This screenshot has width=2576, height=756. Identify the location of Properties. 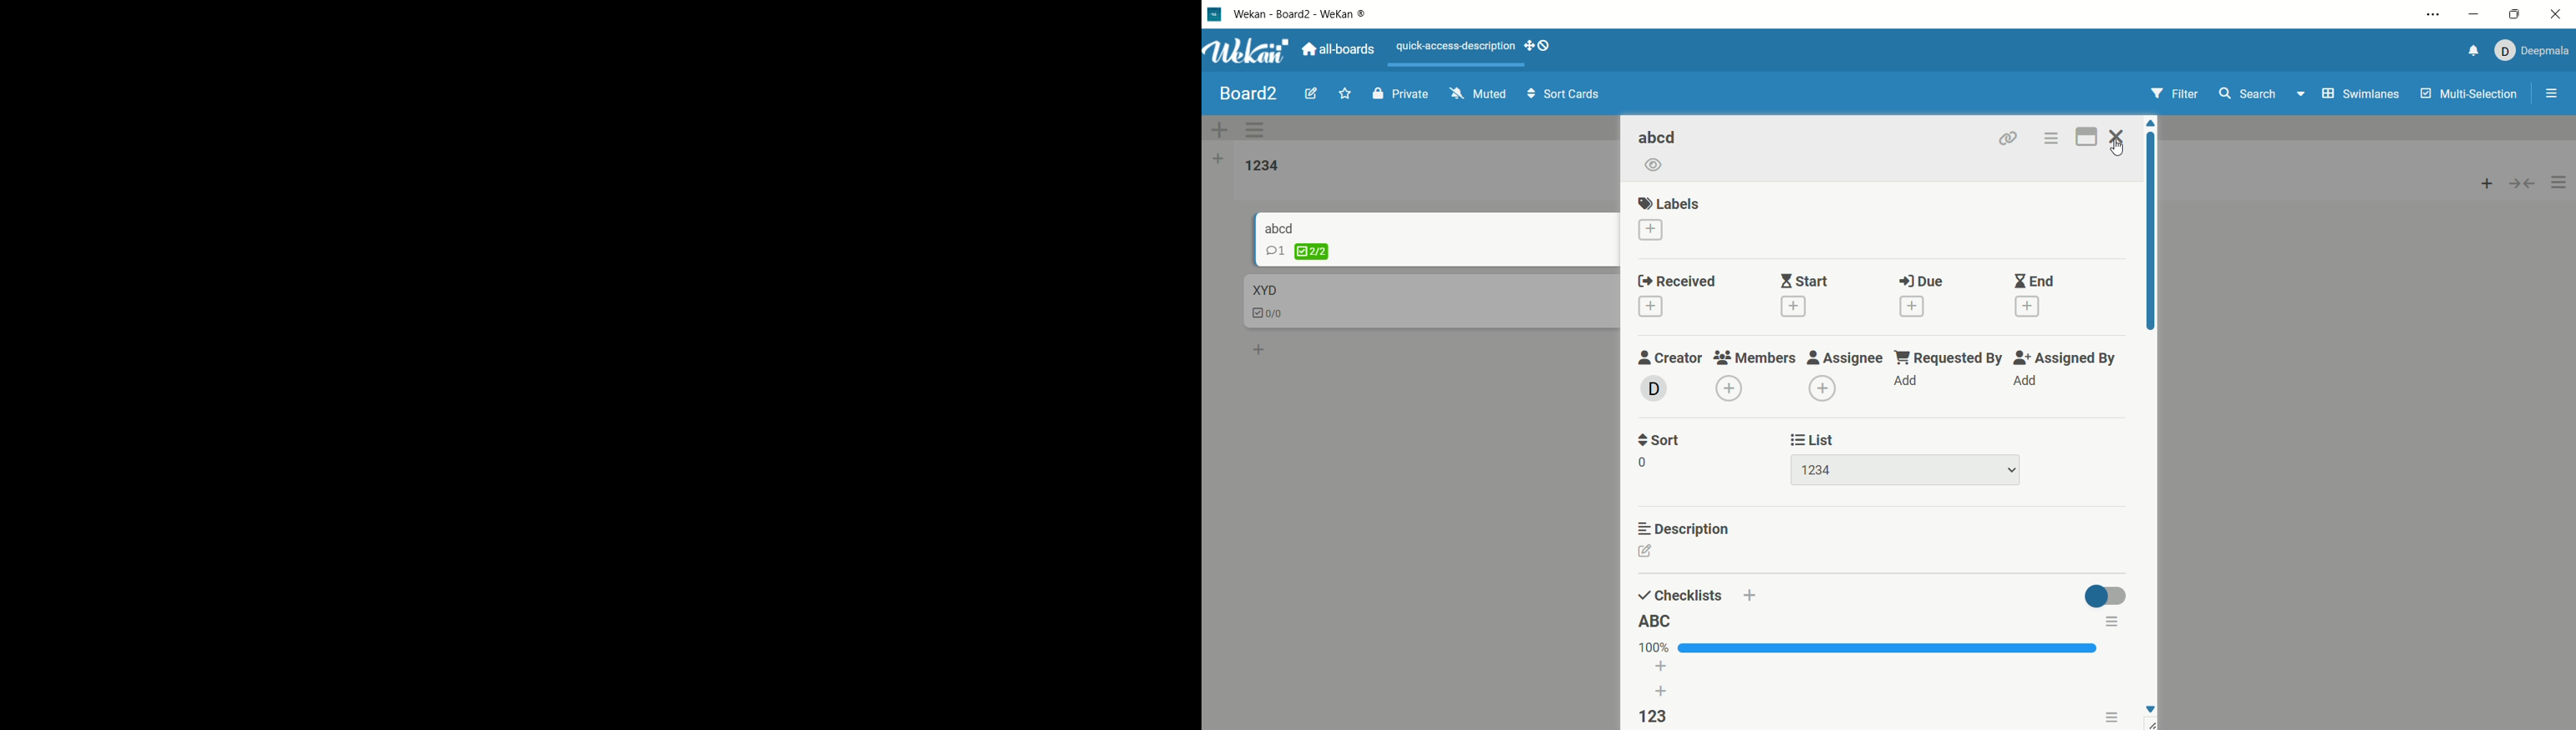
(218, 449).